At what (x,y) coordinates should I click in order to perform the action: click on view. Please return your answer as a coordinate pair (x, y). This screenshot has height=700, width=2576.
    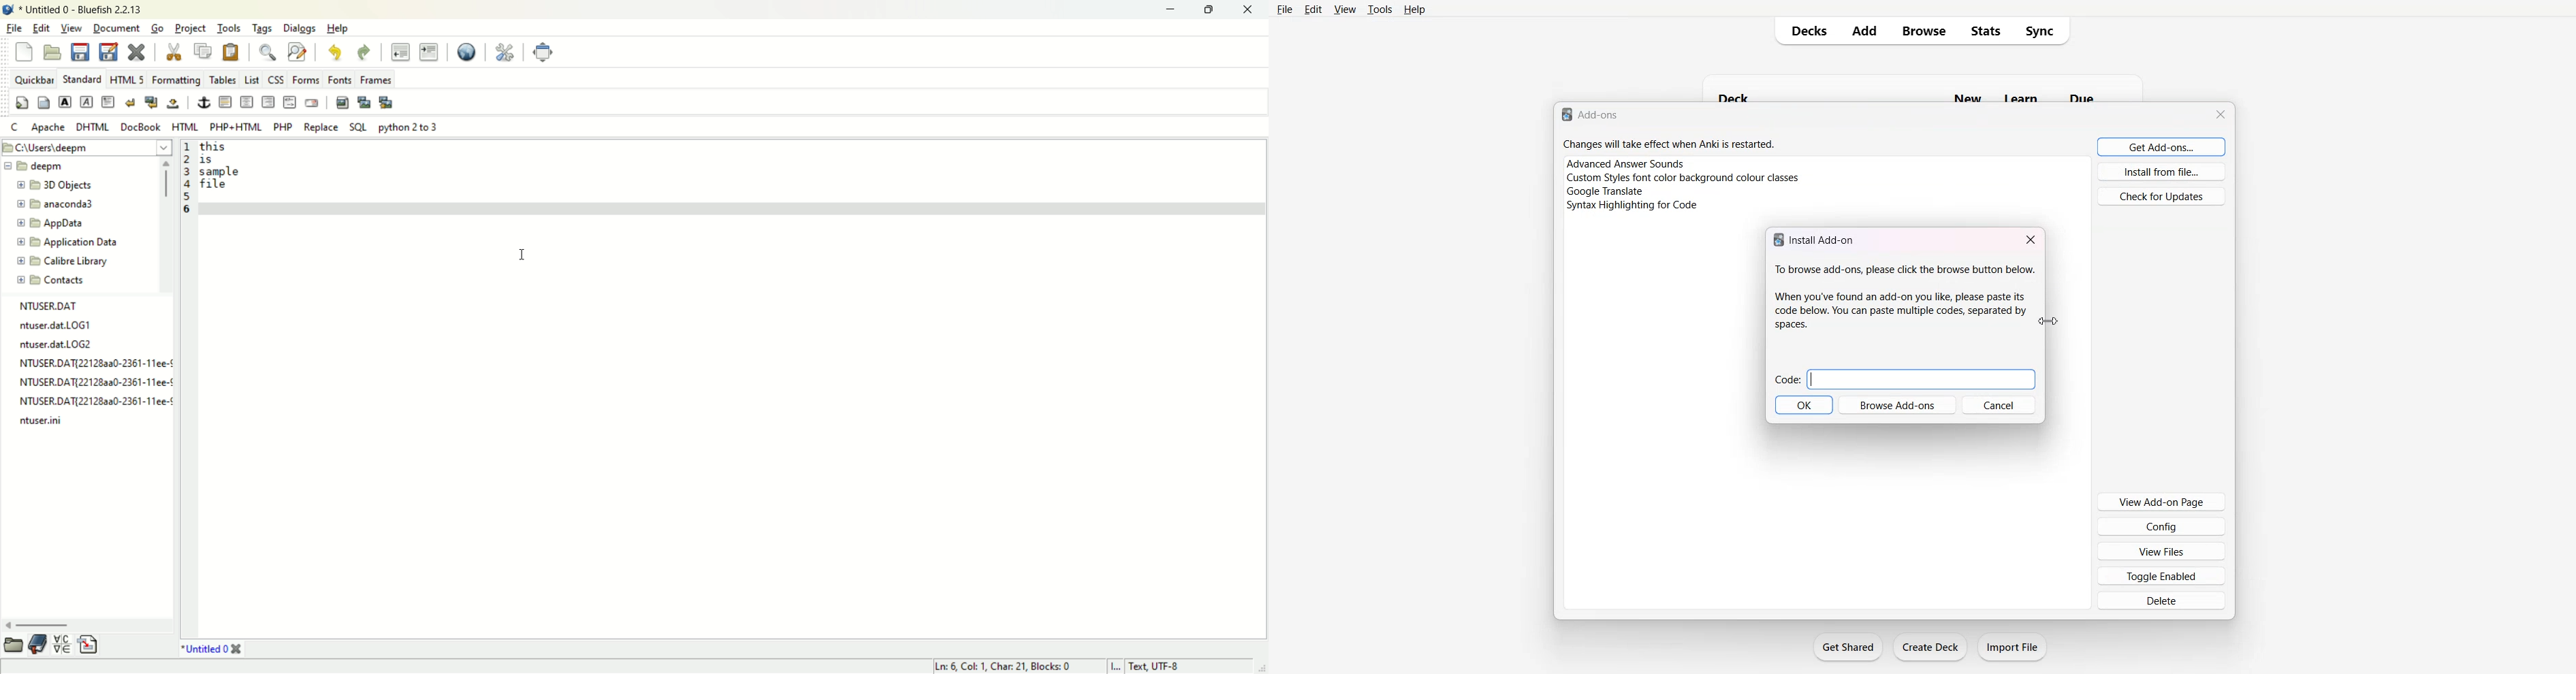
    Looking at the image, I should click on (71, 28).